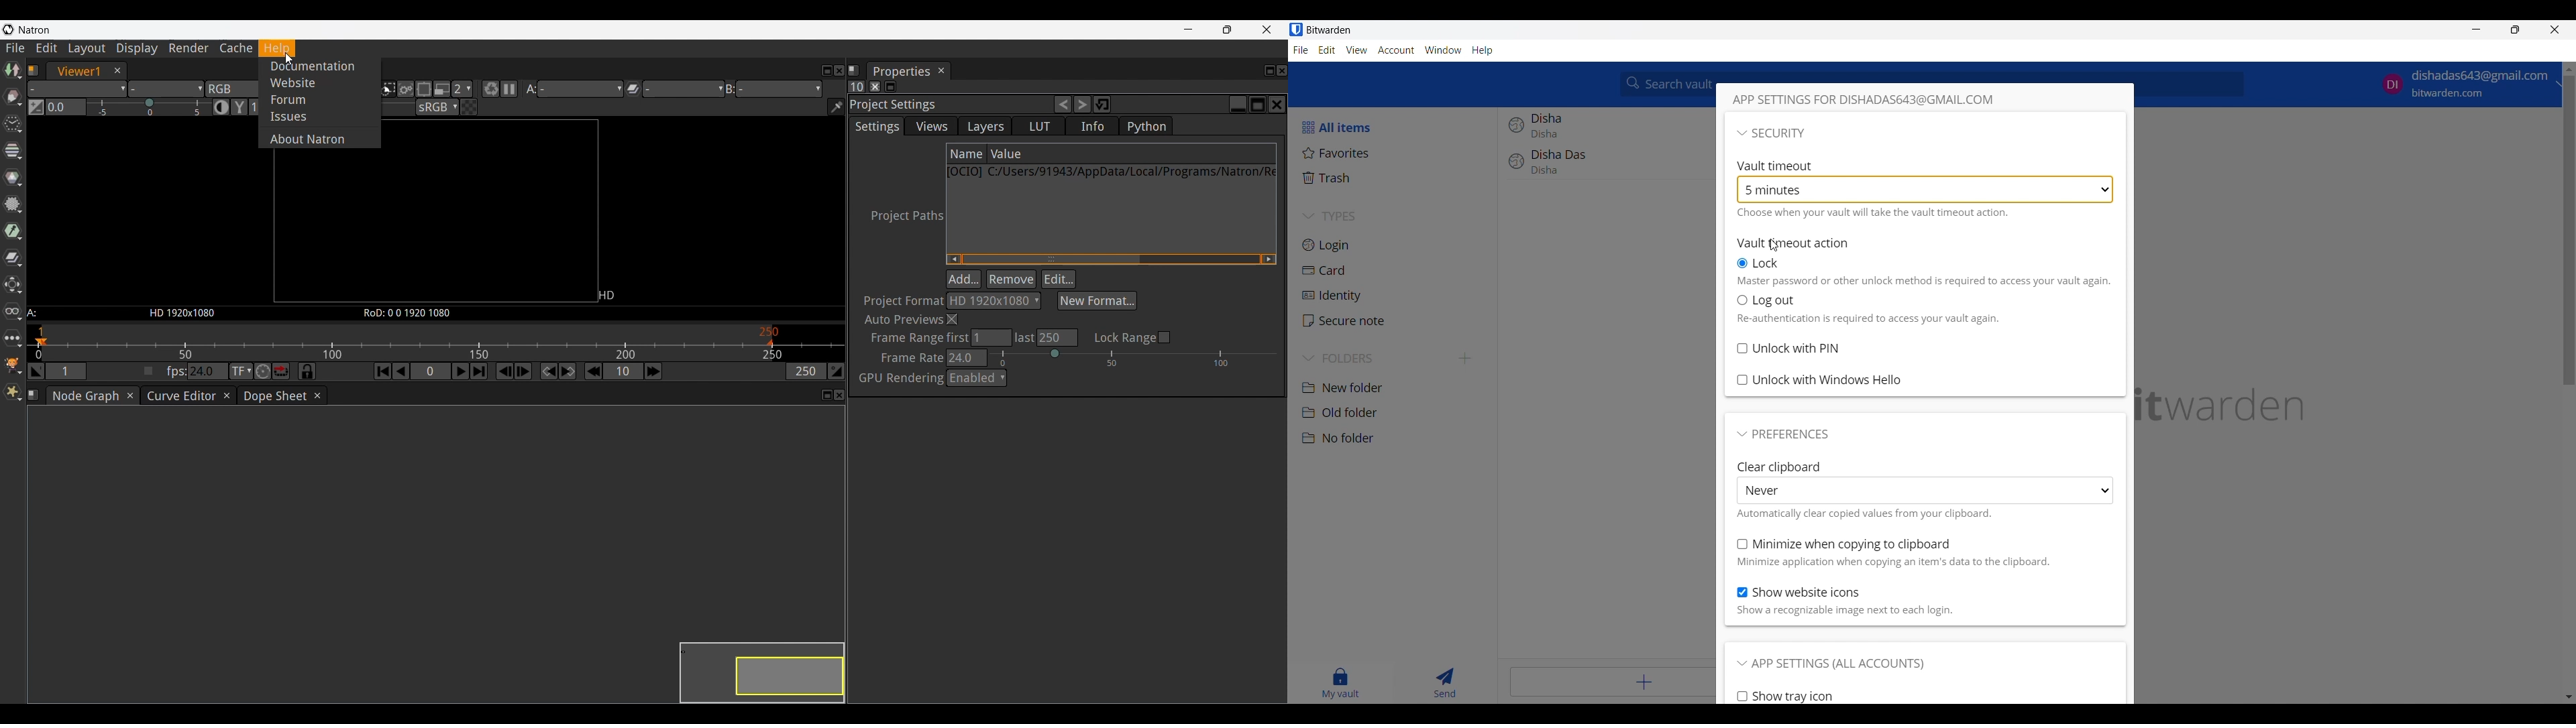  Describe the element at coordinates (1377, 359) in the screenshot. I see `Collapse Folders` at that location.